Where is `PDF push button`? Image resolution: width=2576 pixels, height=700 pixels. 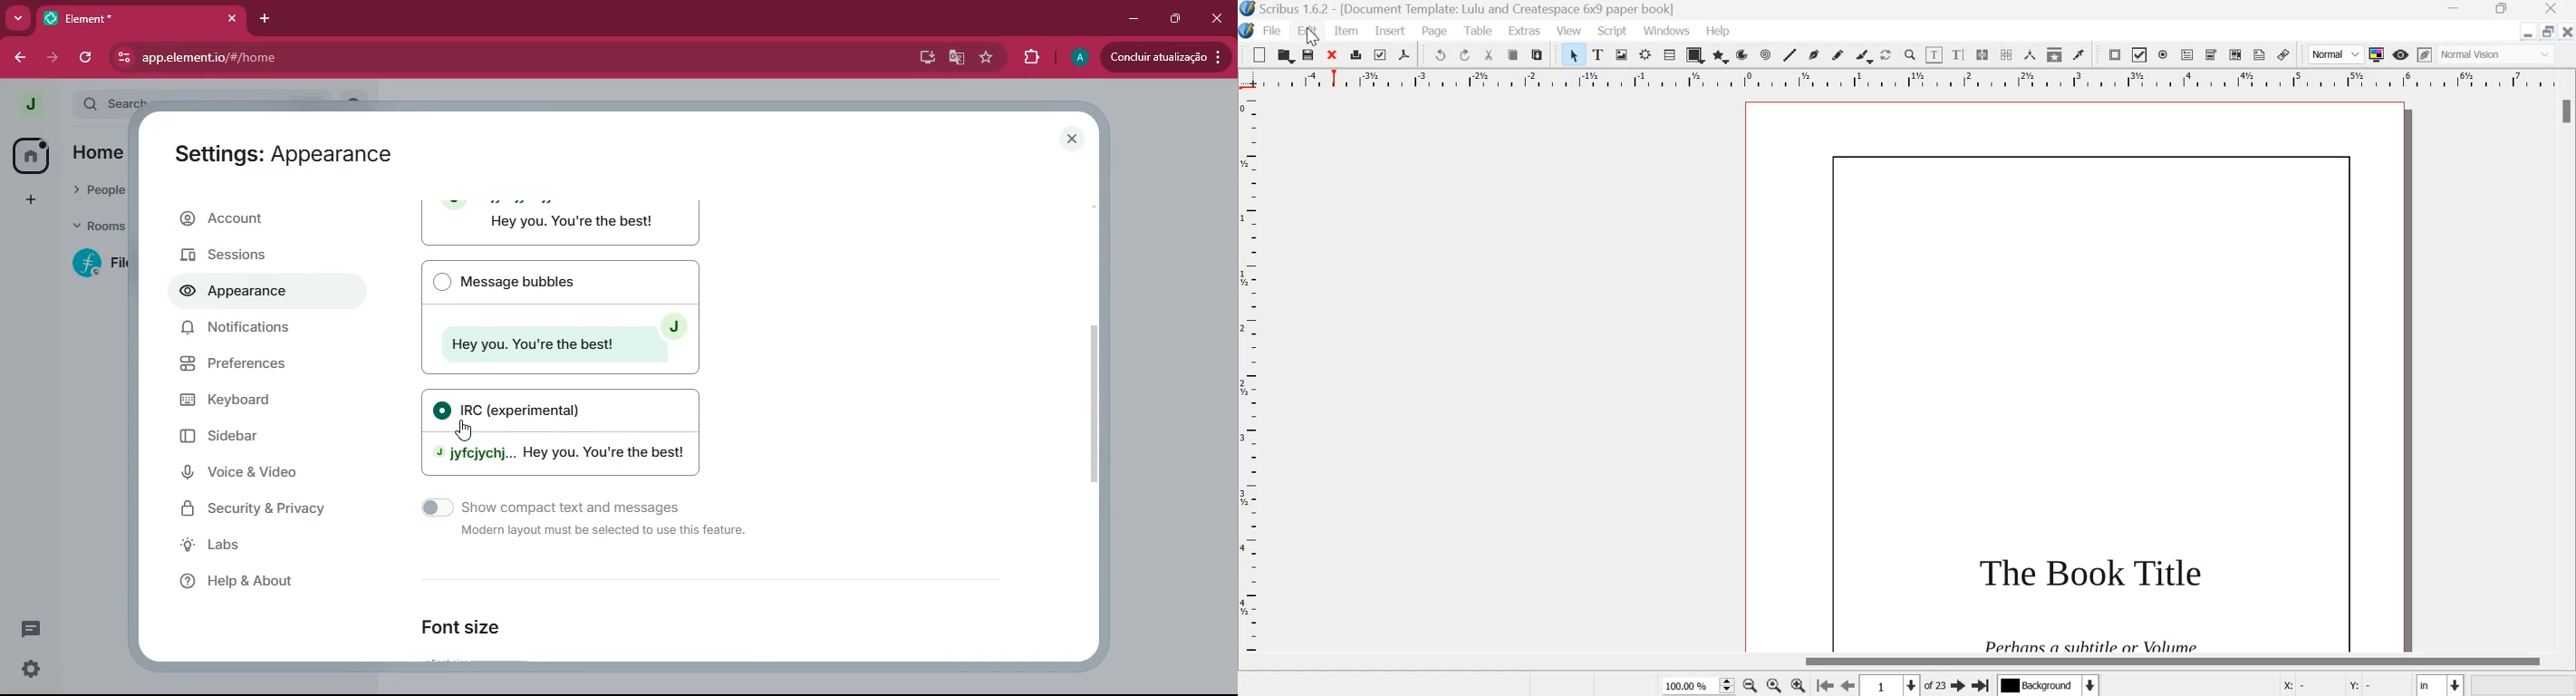 PDF push button is located at coordinates (2113, 54).